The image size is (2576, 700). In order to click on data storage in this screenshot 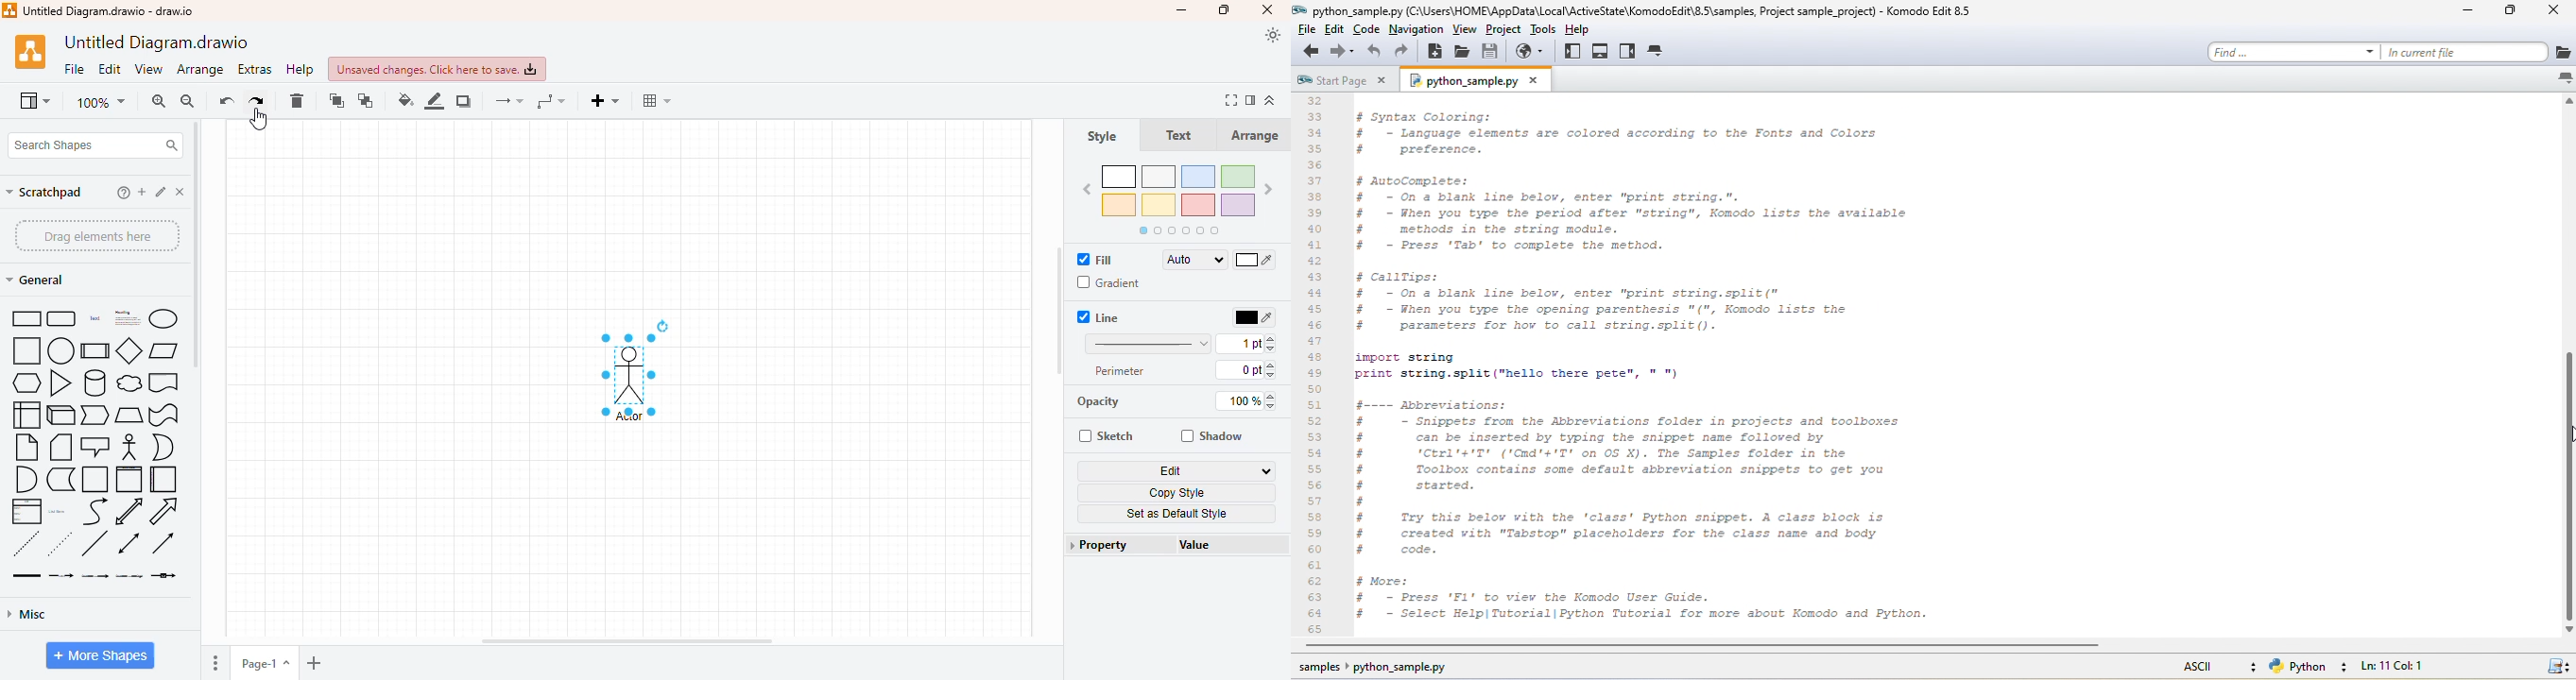, I will do `click(60, 479)`.